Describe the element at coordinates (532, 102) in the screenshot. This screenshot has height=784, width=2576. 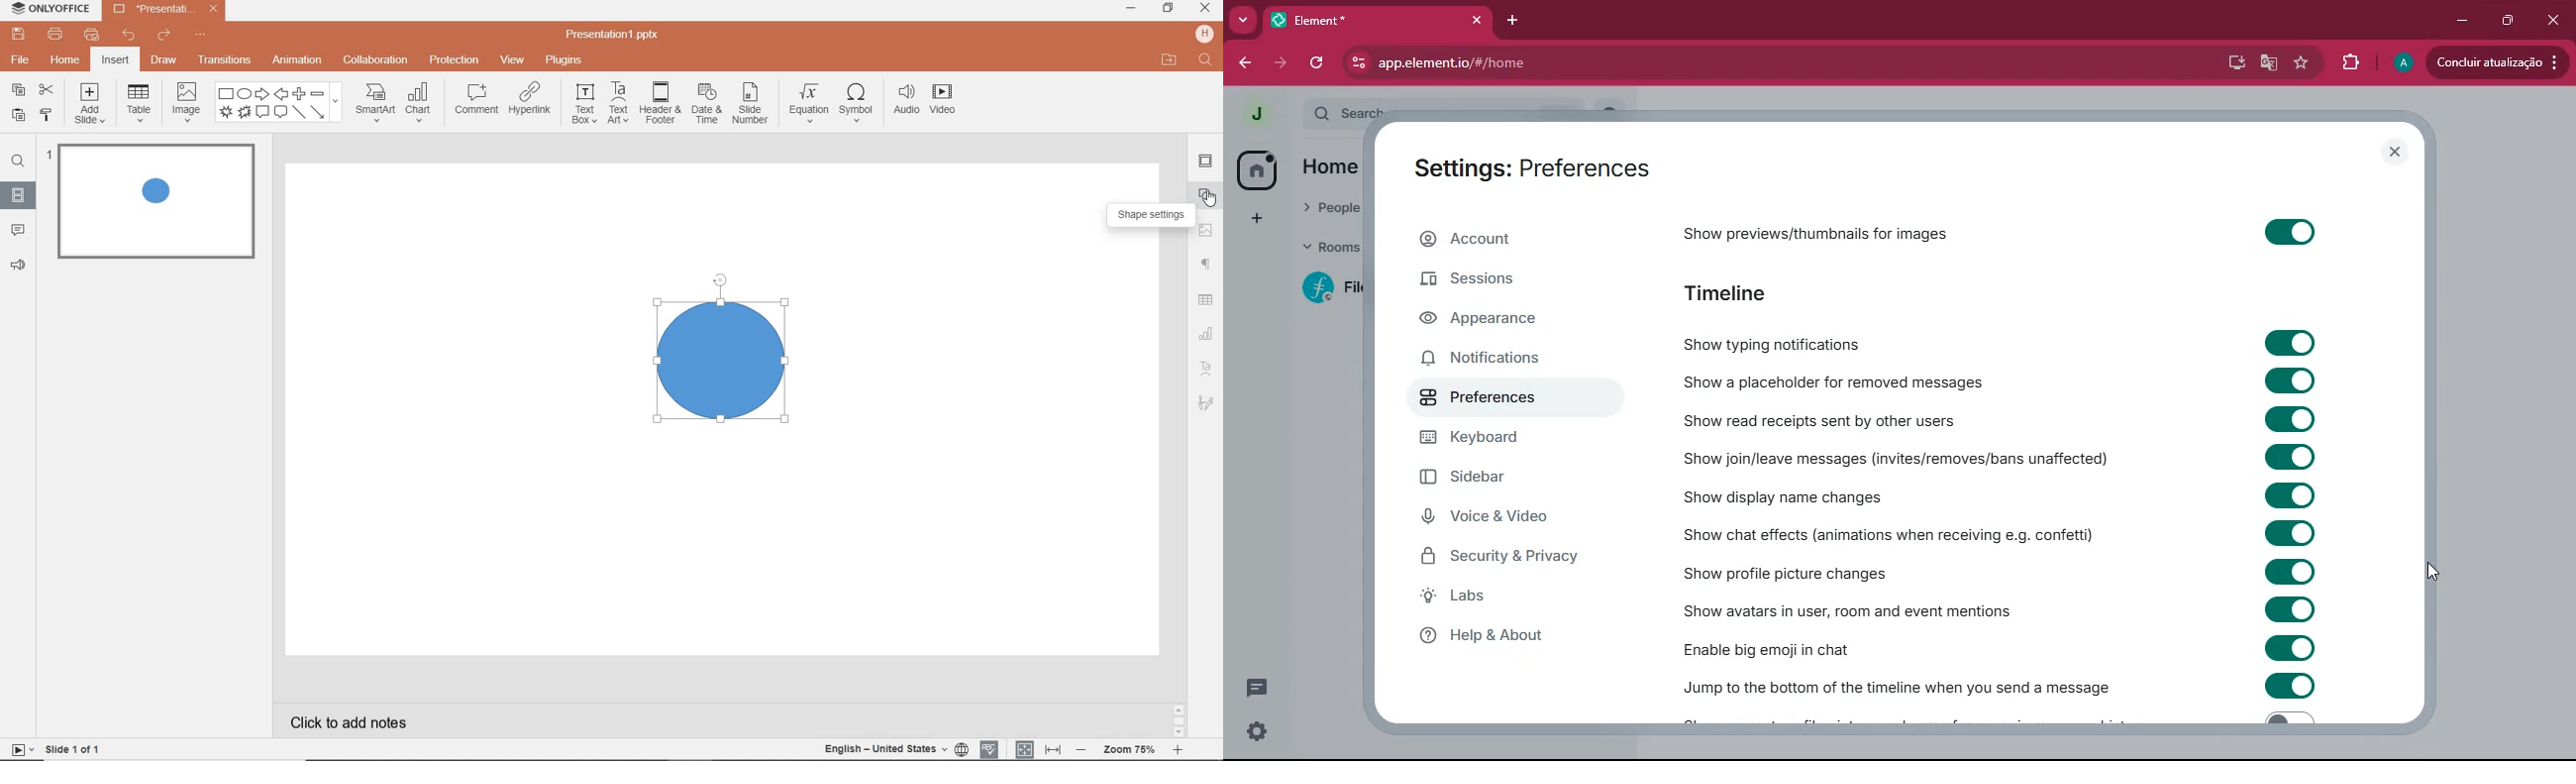
I see `hyperlink` at that location.